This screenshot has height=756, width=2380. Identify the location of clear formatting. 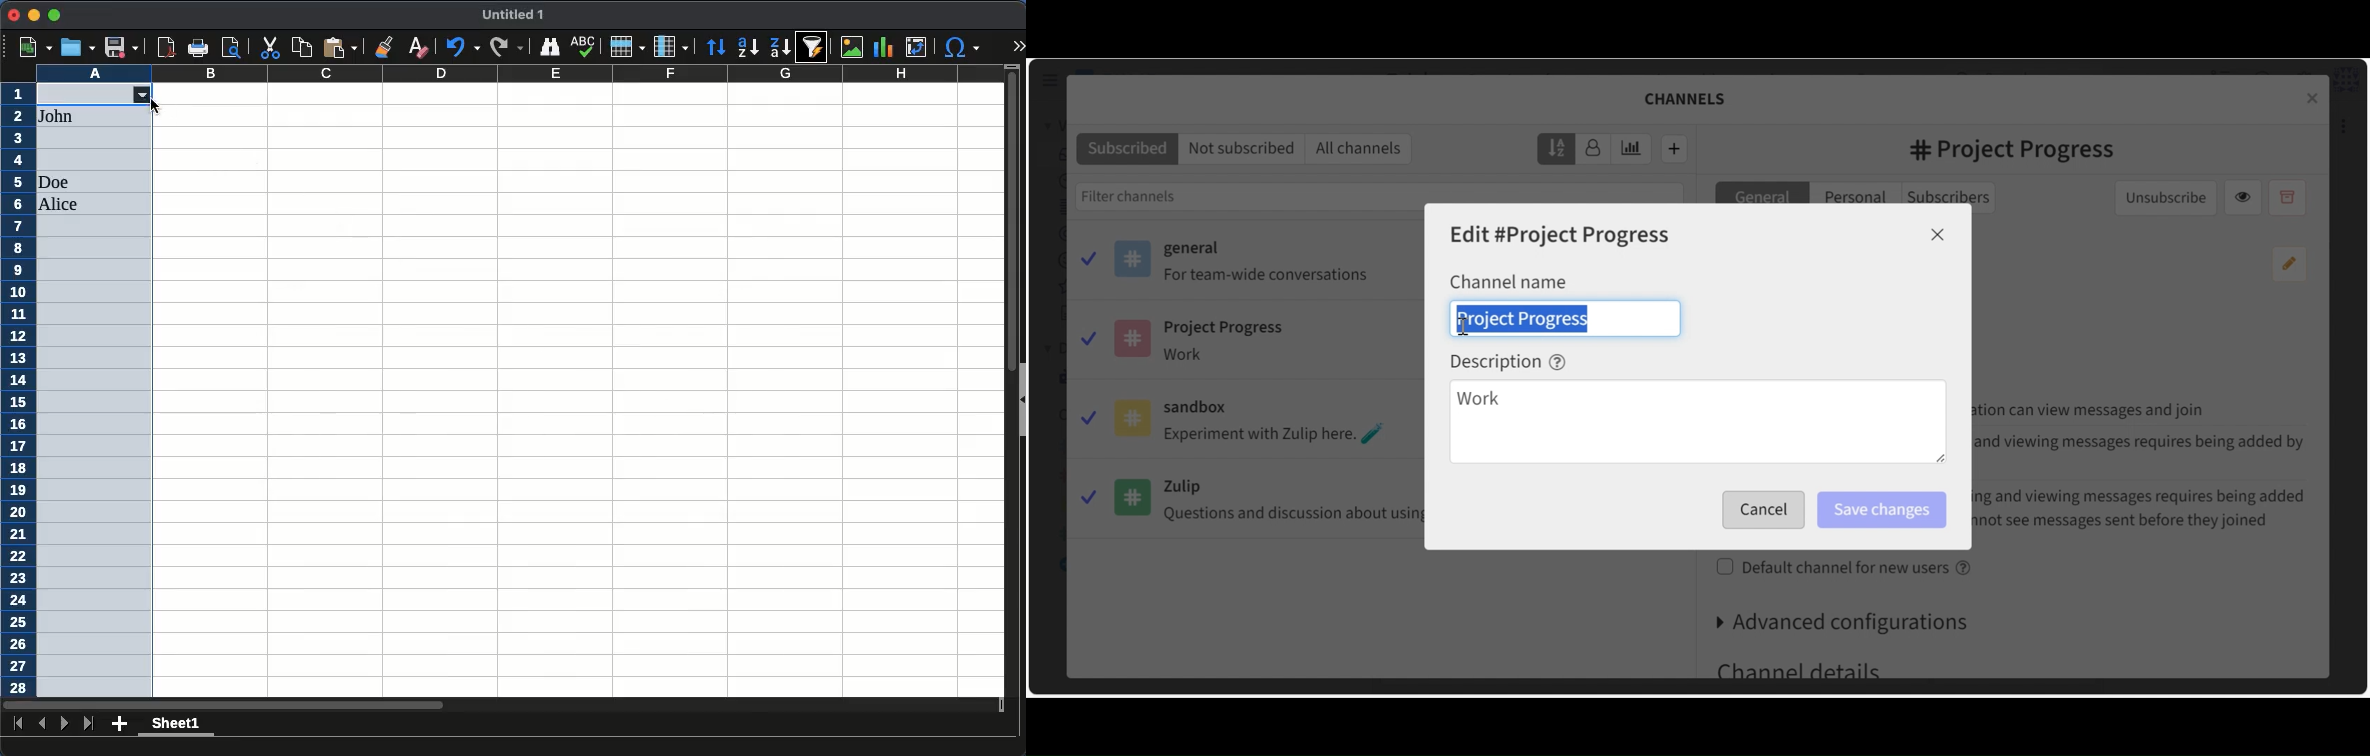
(417, 48).